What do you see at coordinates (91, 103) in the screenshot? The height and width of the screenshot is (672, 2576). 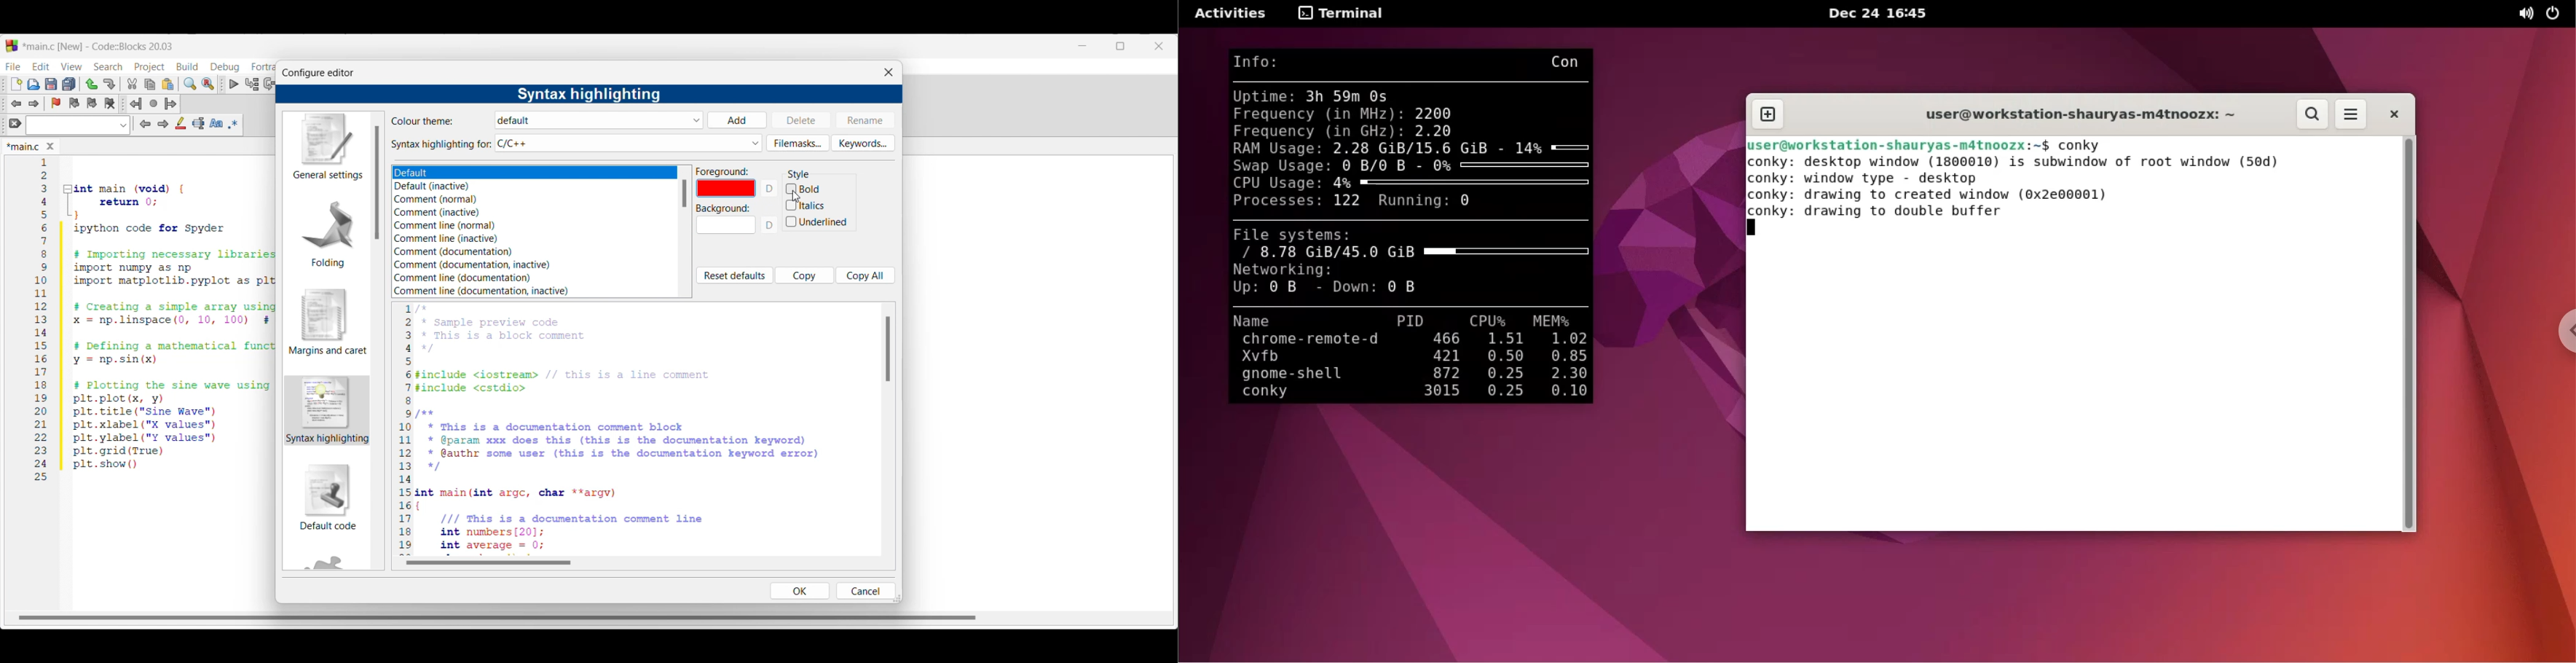 I see `Next bookmark` at bounding box center [91, 103].